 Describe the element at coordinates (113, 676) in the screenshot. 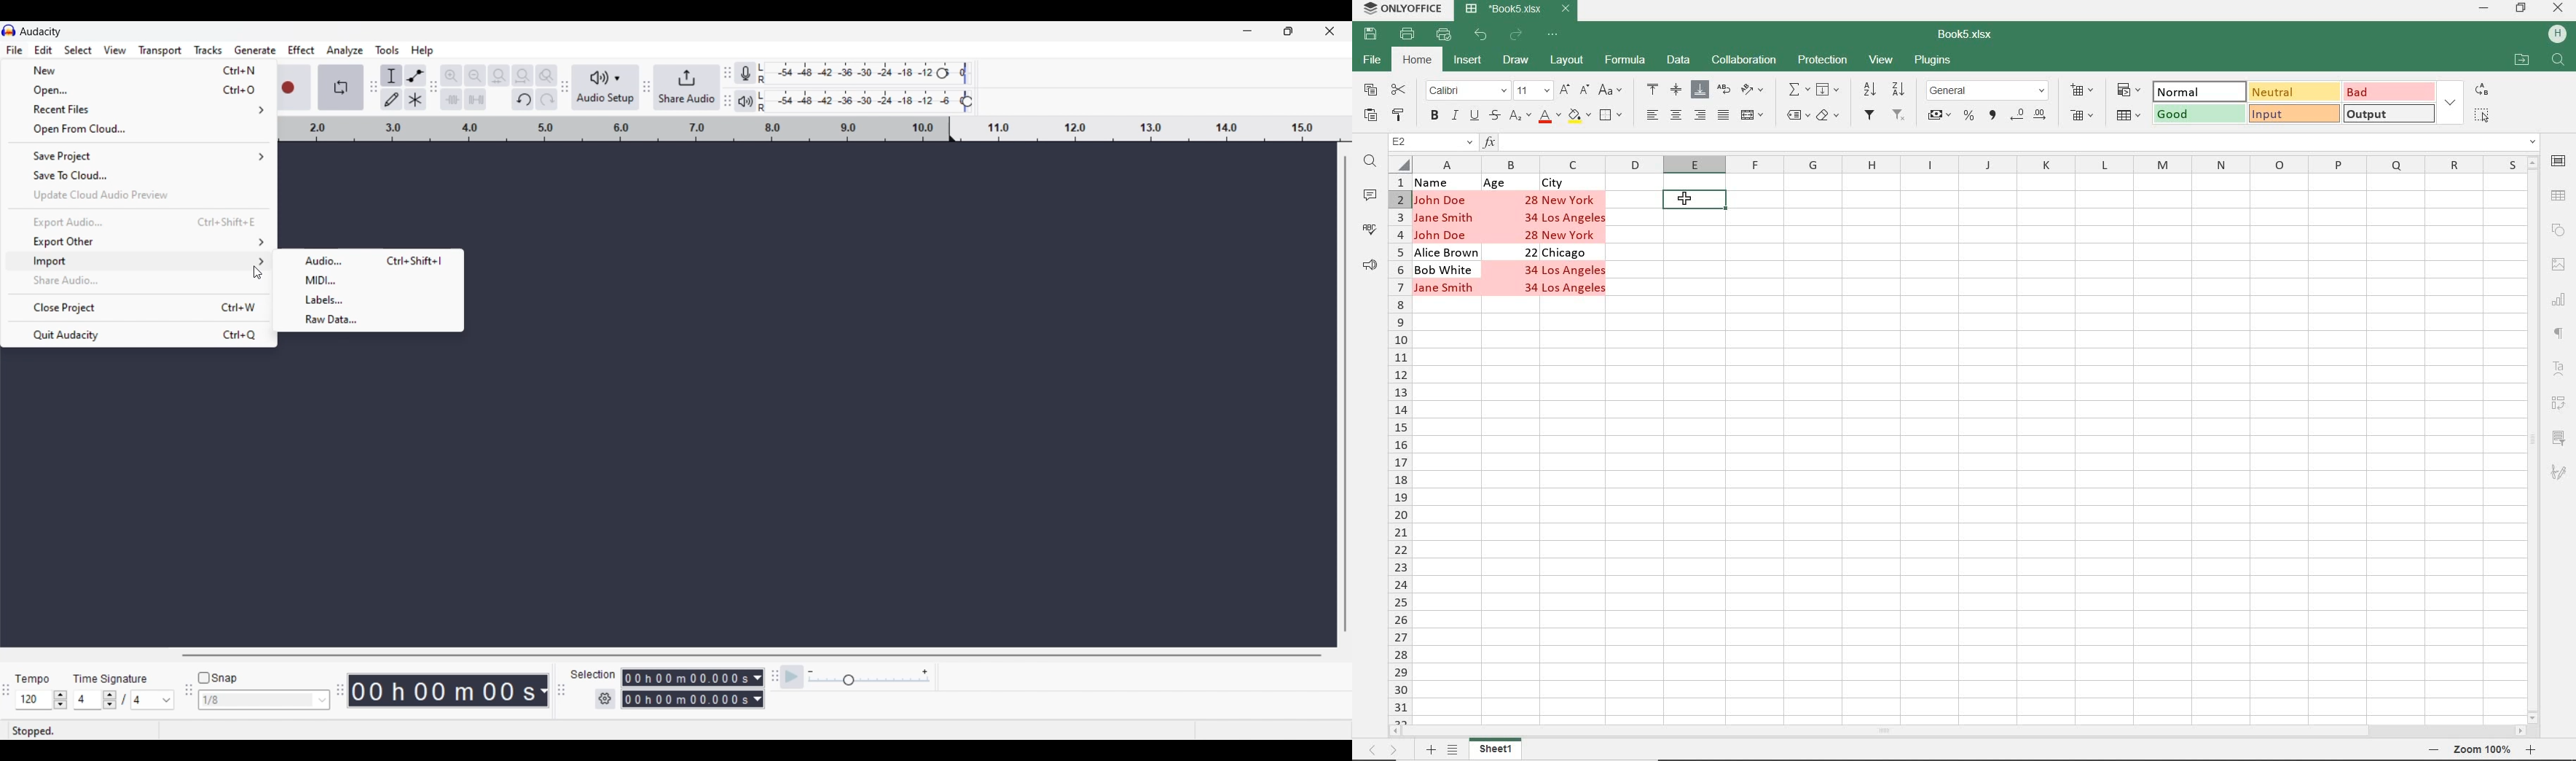

I see `Time Signature` at that location.